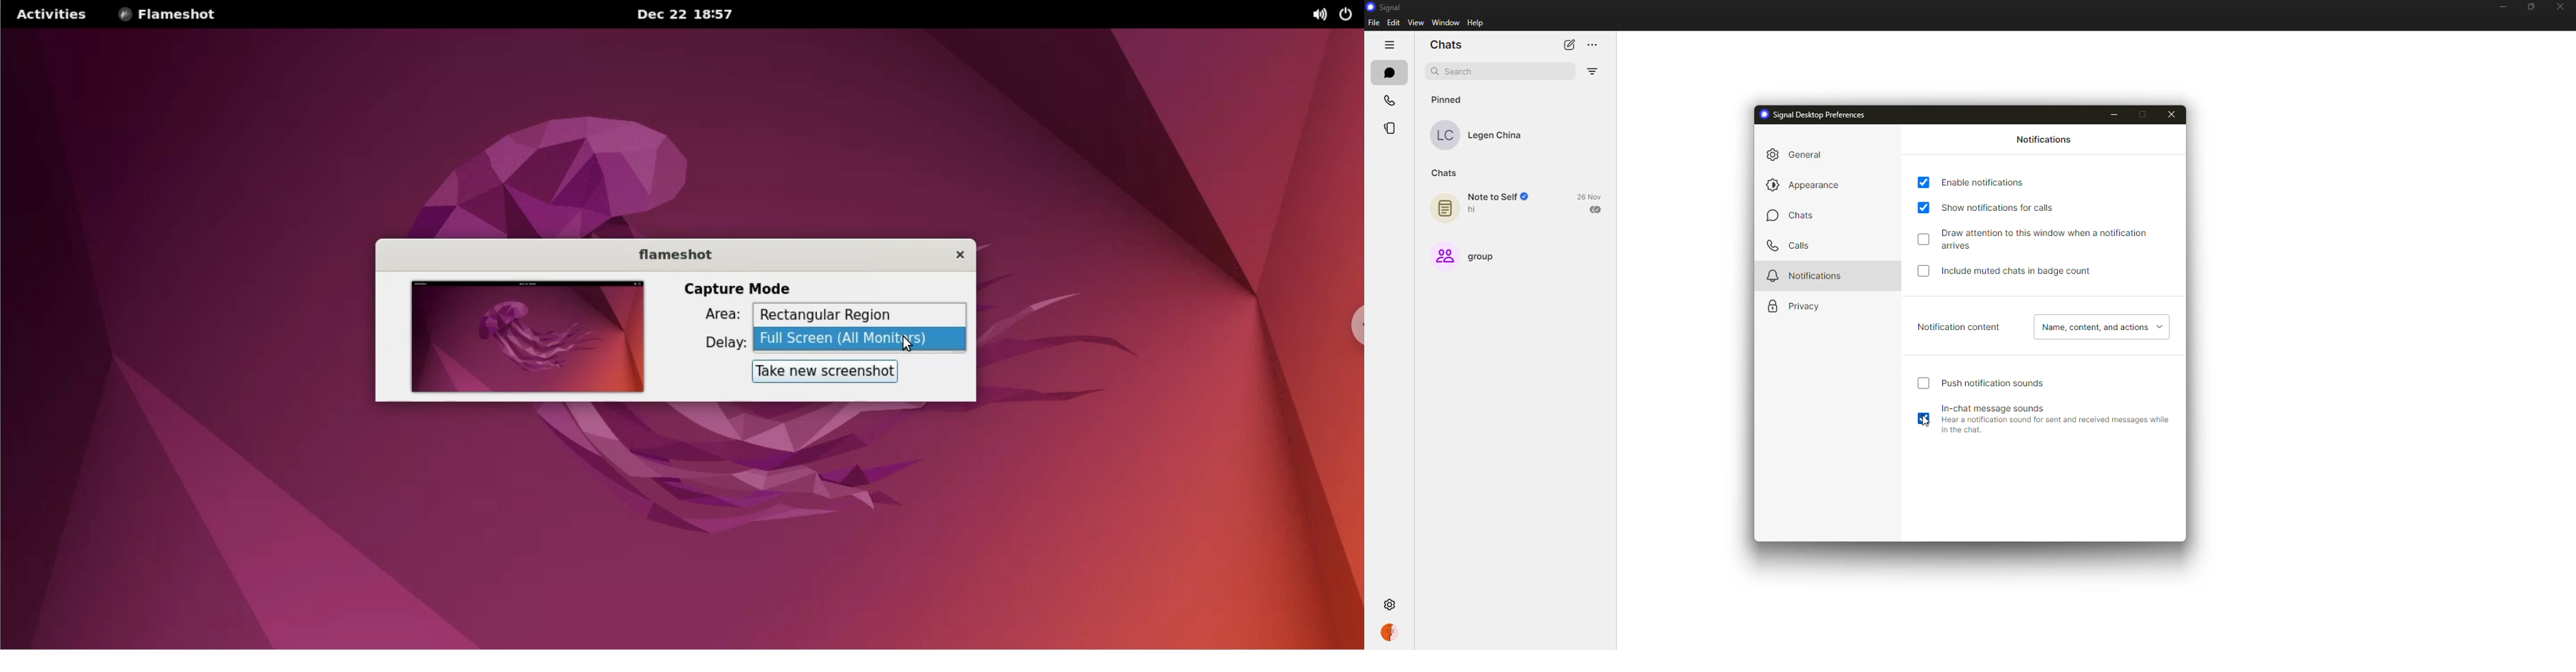  What do you see at coordinates (2501, 7) in the screenshot?
I see `minimize` at bounding box center [2501, 7].